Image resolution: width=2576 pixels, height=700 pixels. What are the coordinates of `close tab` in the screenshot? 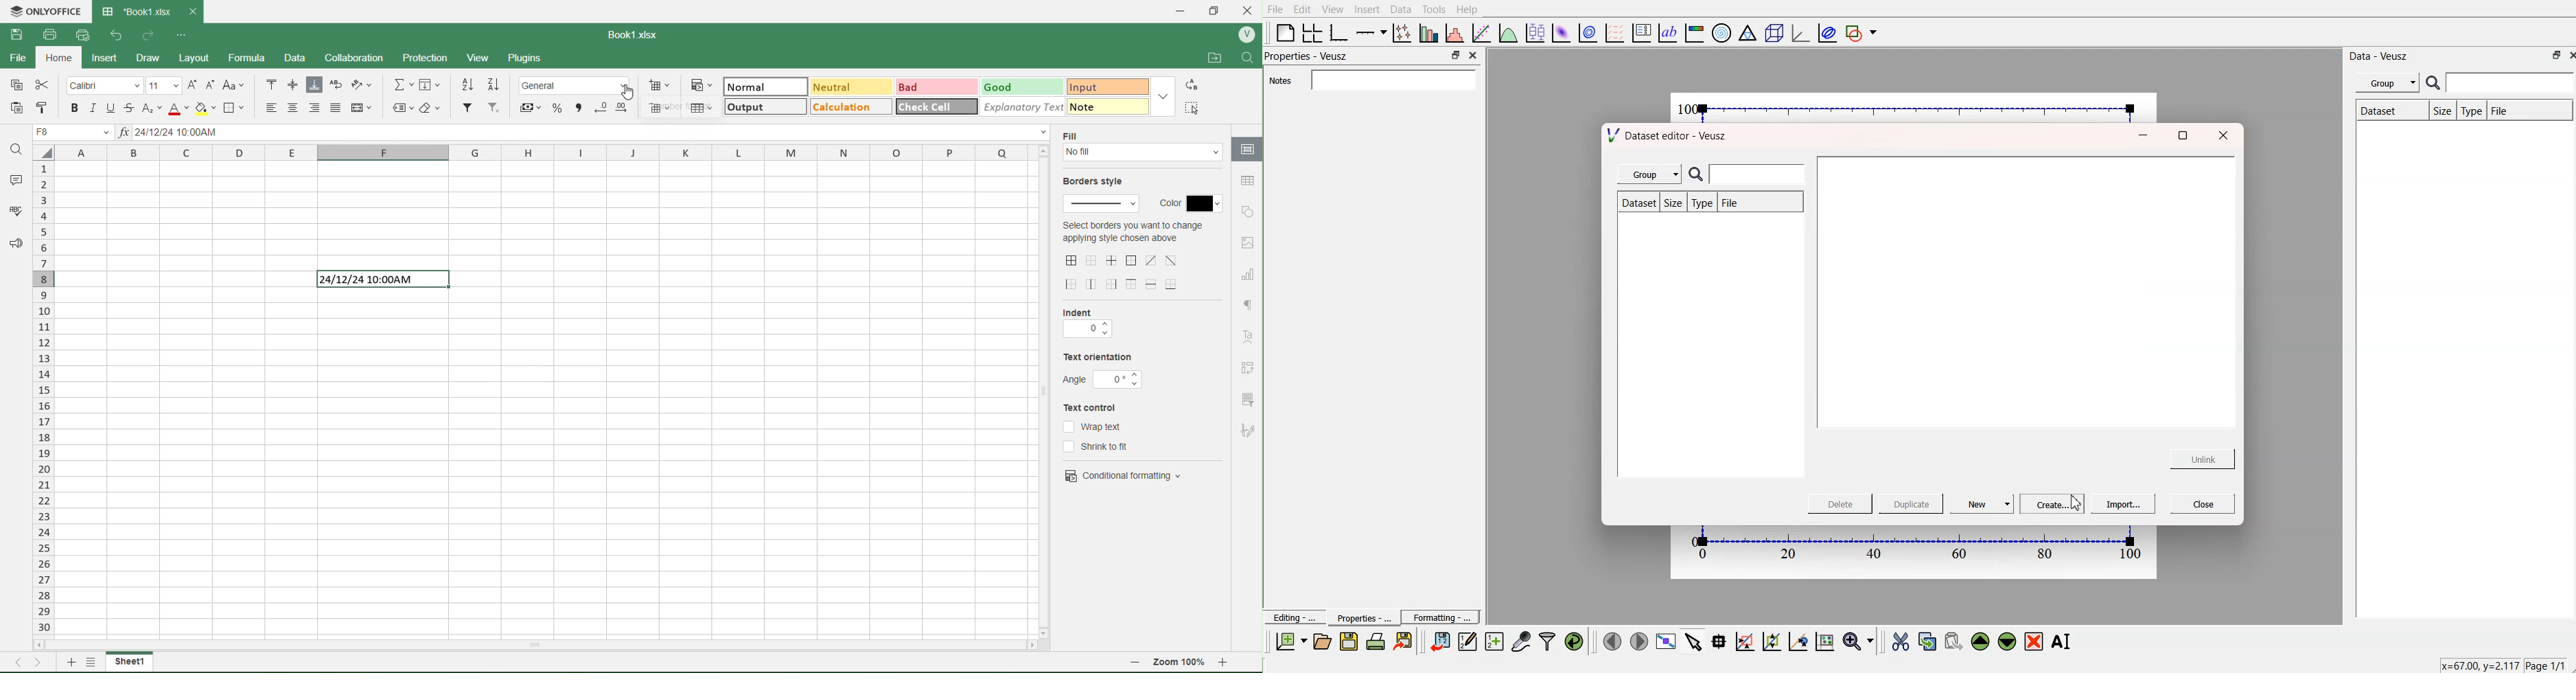 It's located at (197, 11).